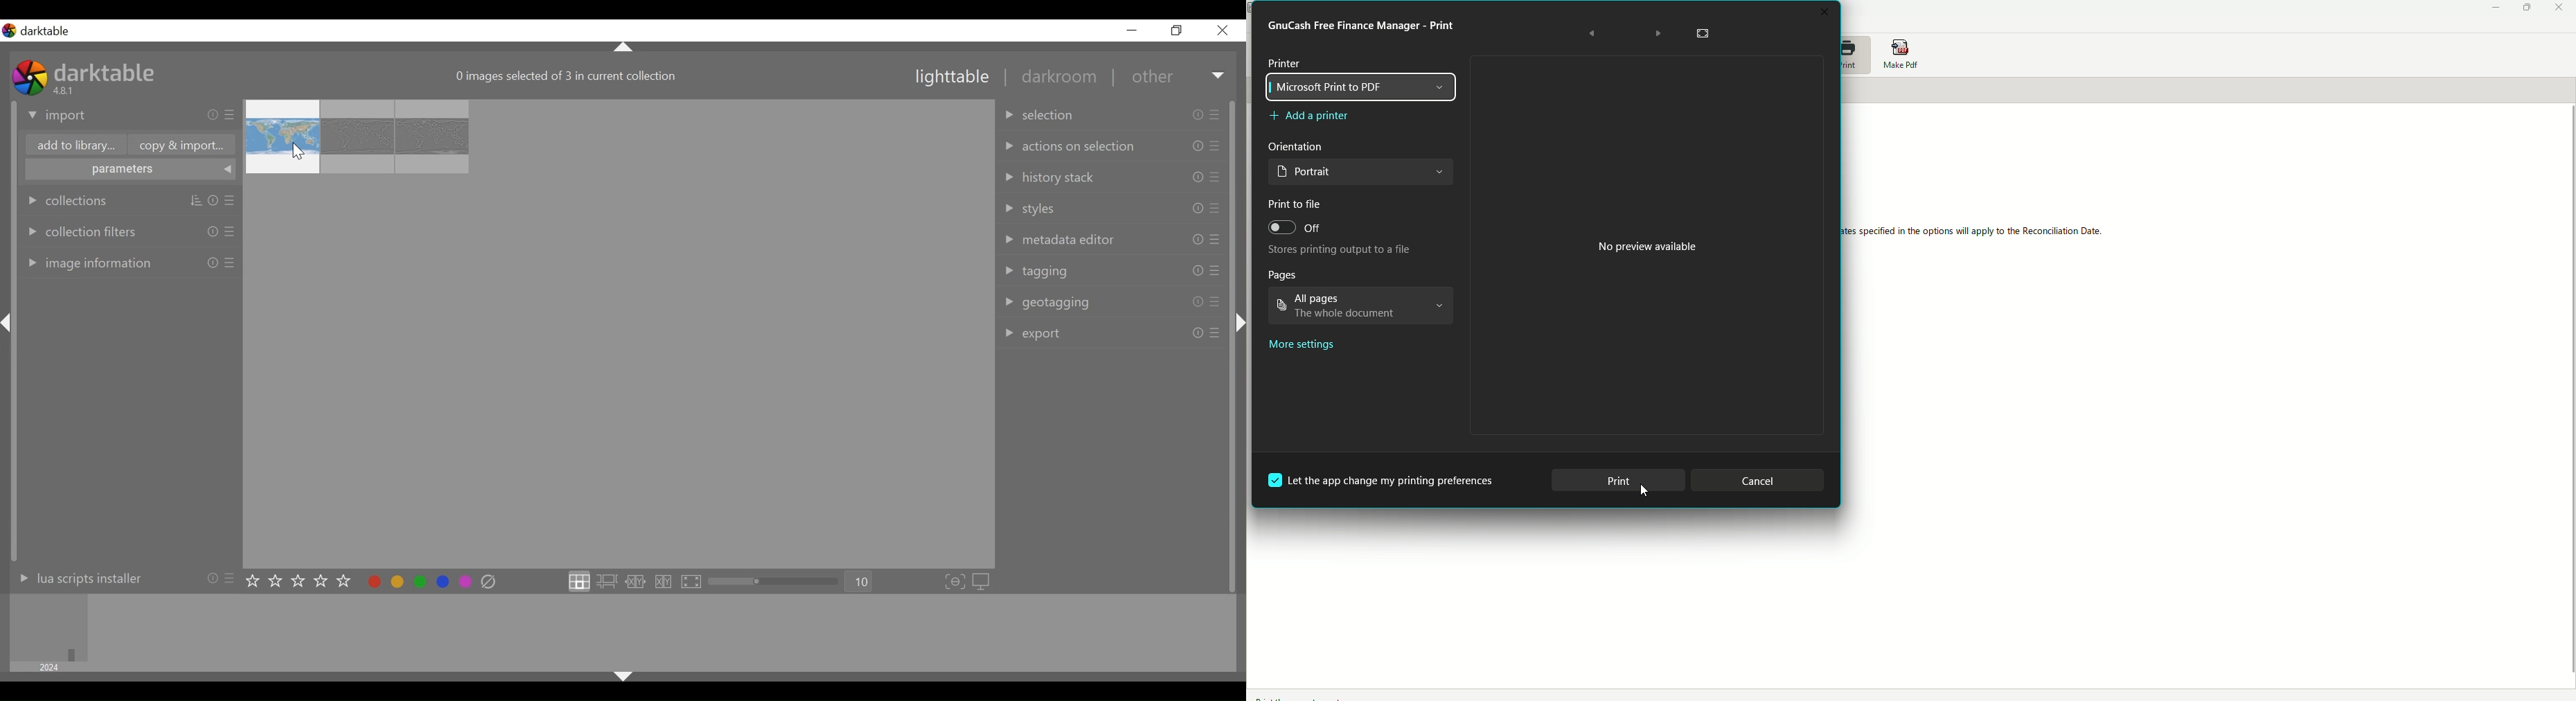 The width and height of the screenshot is (2576, 728). I want to click on collection, so click(1112, 113).